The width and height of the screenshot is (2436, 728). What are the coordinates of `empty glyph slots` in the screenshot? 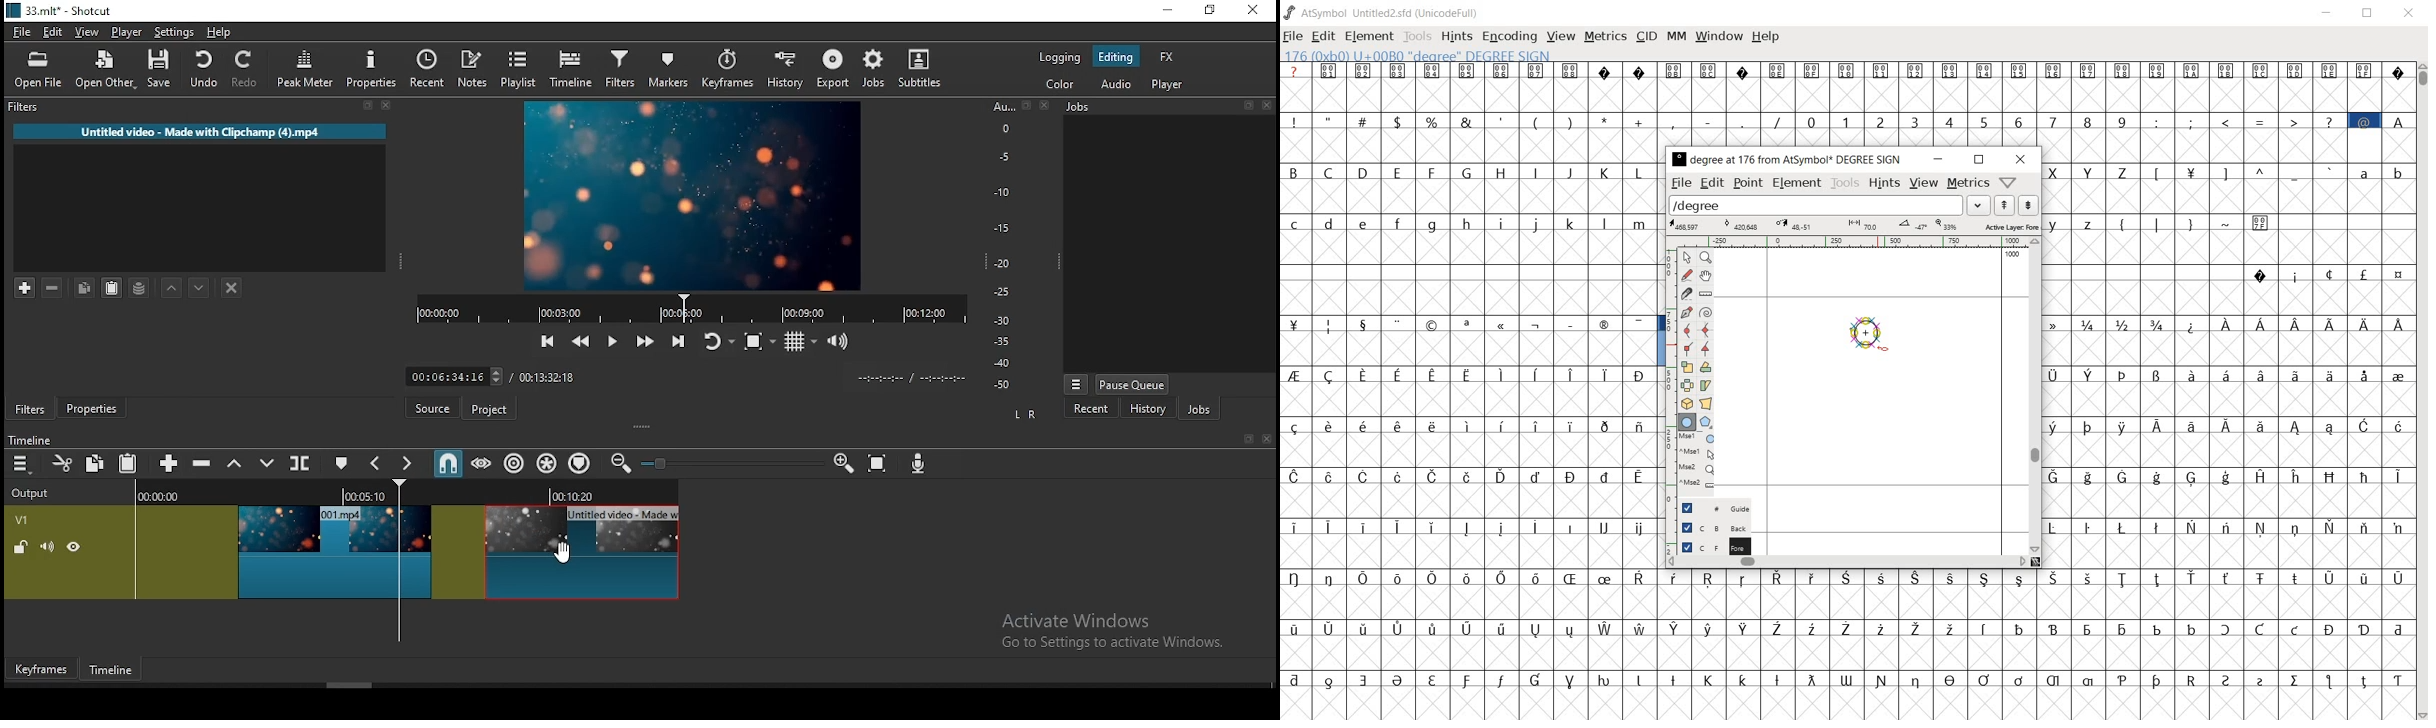 It's located at (2035, 652).